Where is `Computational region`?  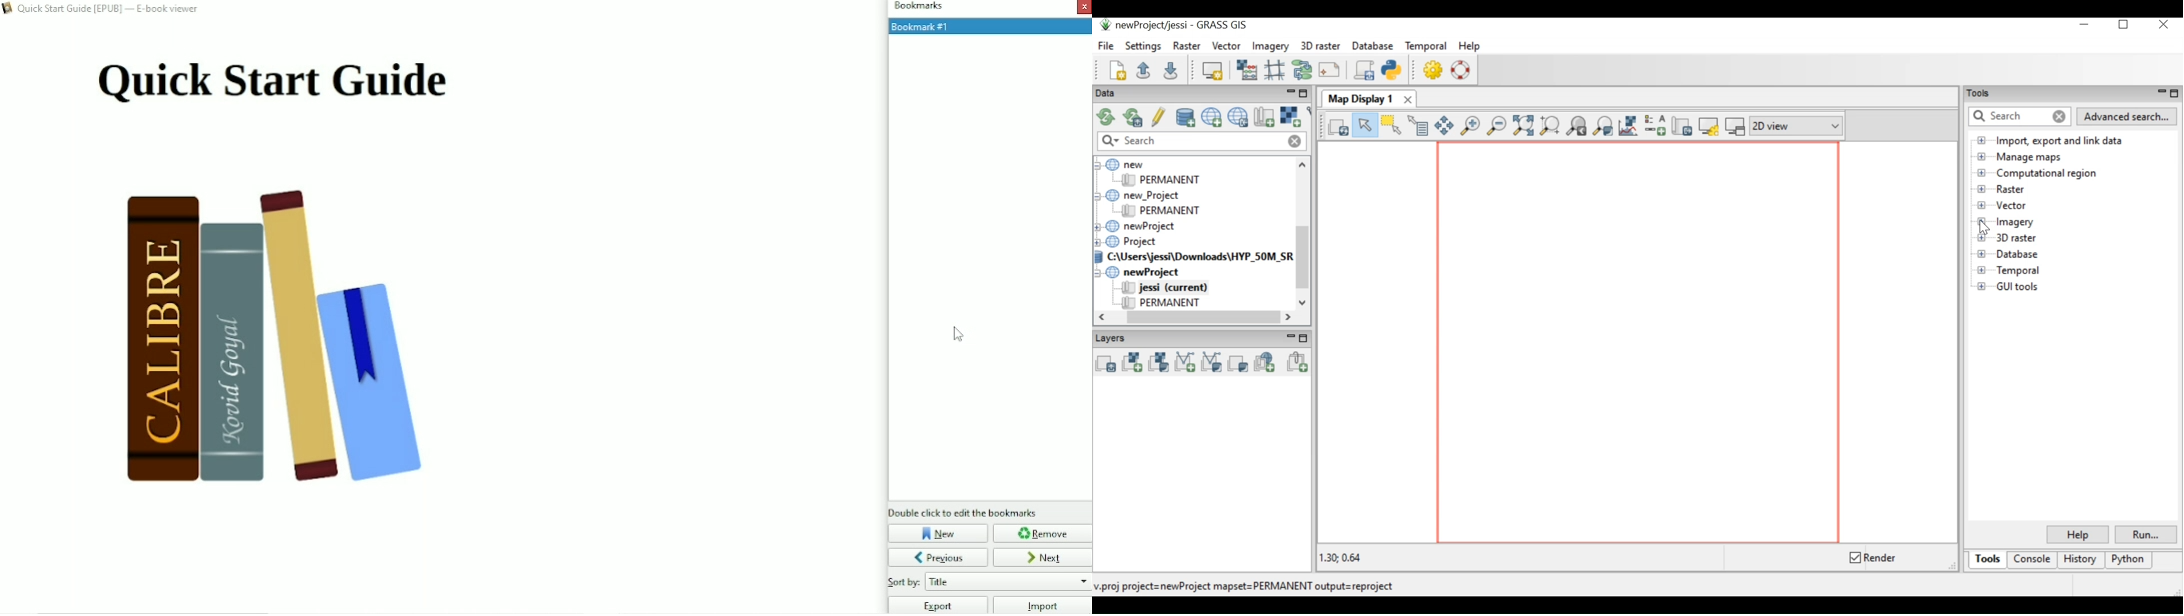 Computational region is located at coordinates (2035, 175).